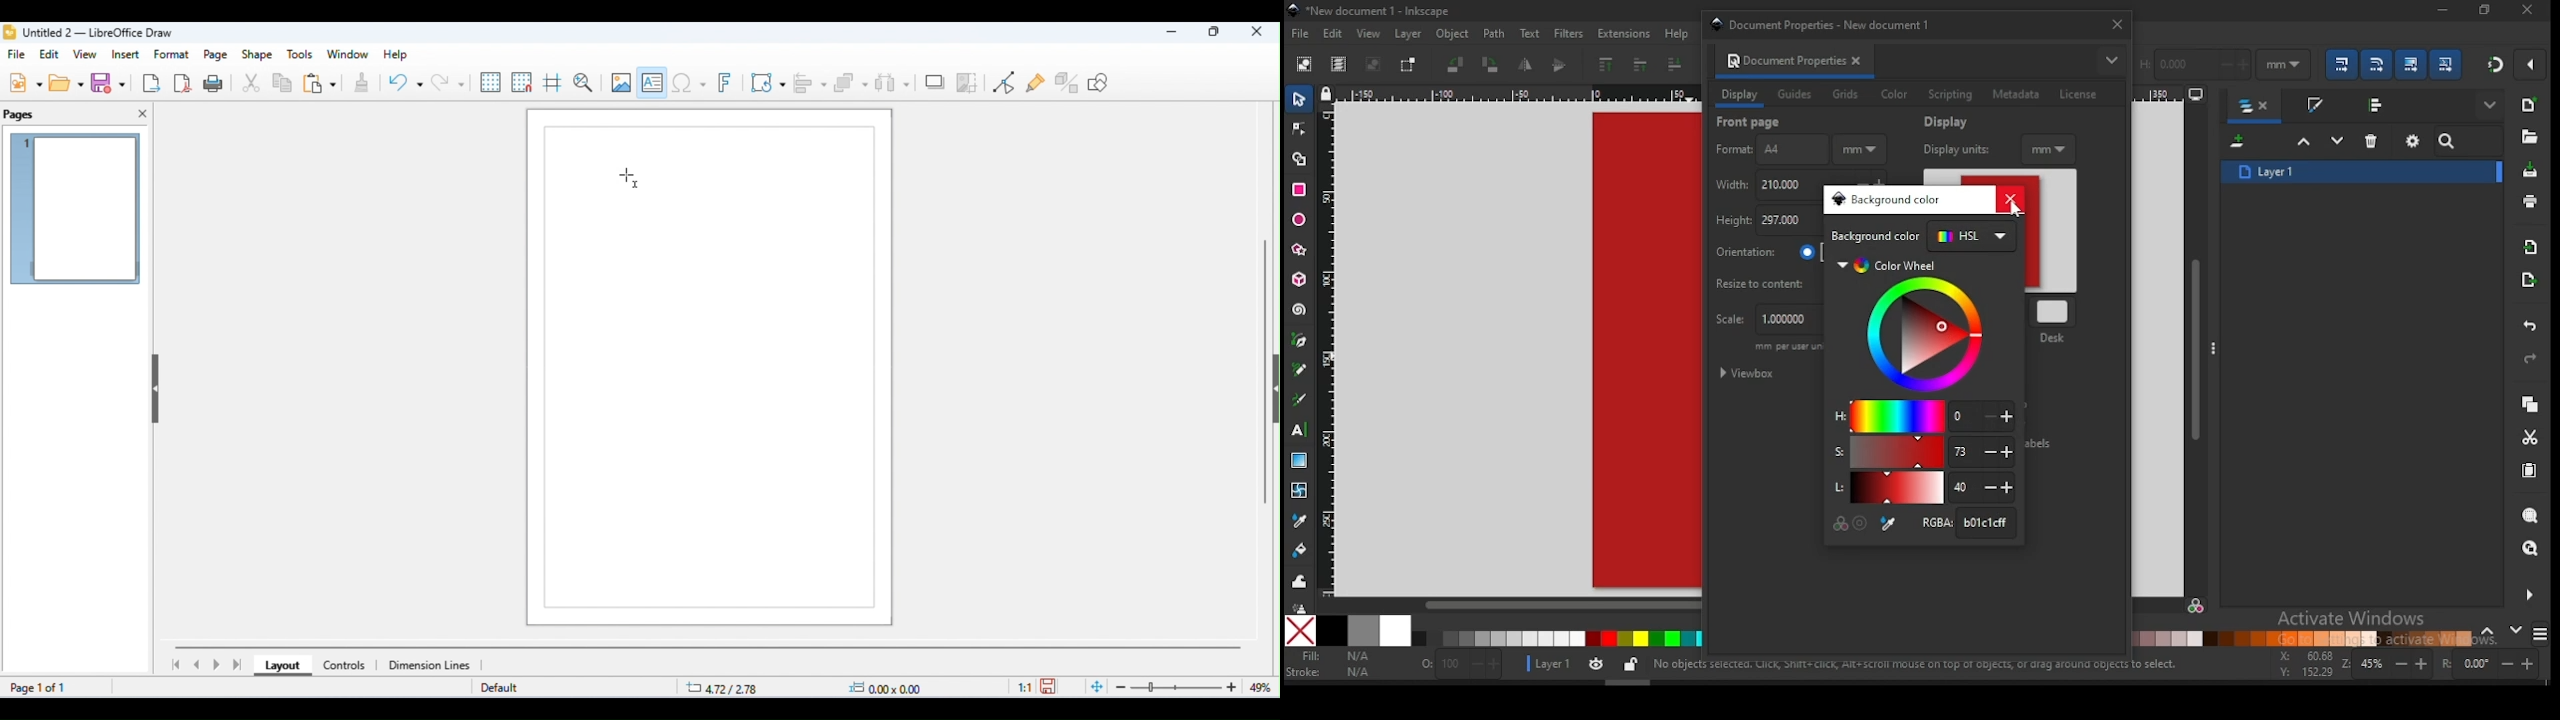  What do you see at coordinates (2256, 107) in the screenshot?
I see `layers and objects` at bounding box center [2256, 107].